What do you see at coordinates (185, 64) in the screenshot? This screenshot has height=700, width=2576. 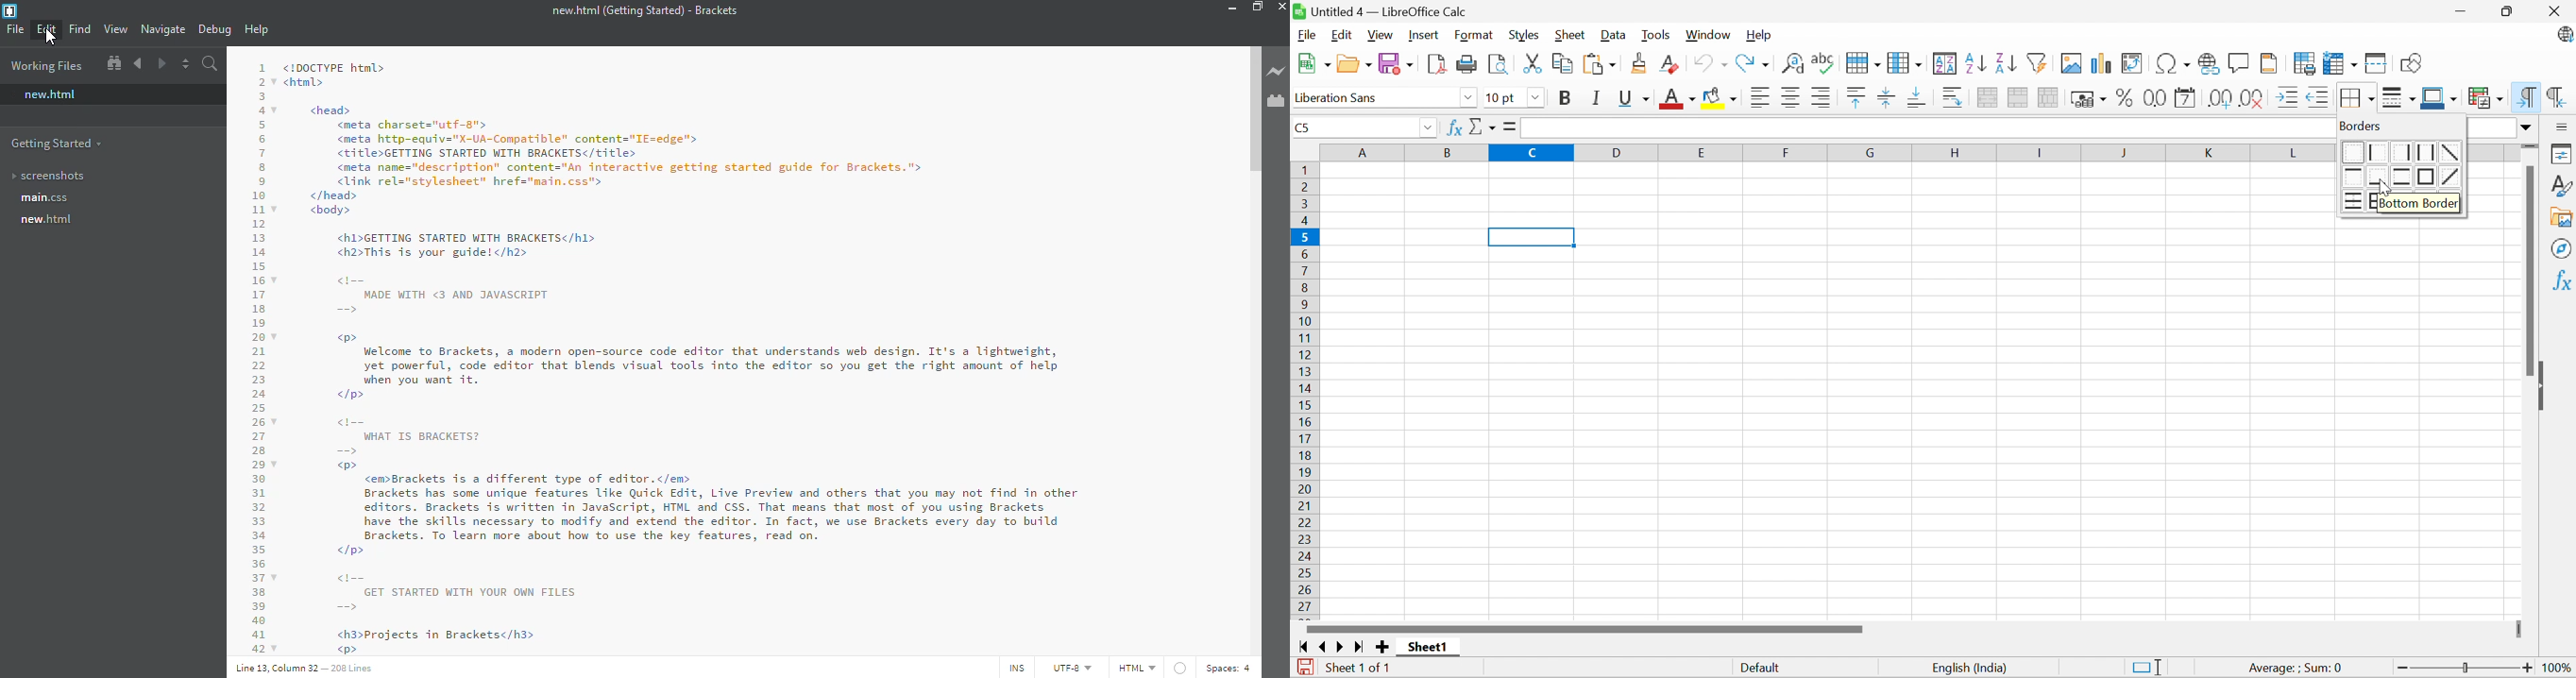 I see `split the editor` at bounding box center [185, 64].